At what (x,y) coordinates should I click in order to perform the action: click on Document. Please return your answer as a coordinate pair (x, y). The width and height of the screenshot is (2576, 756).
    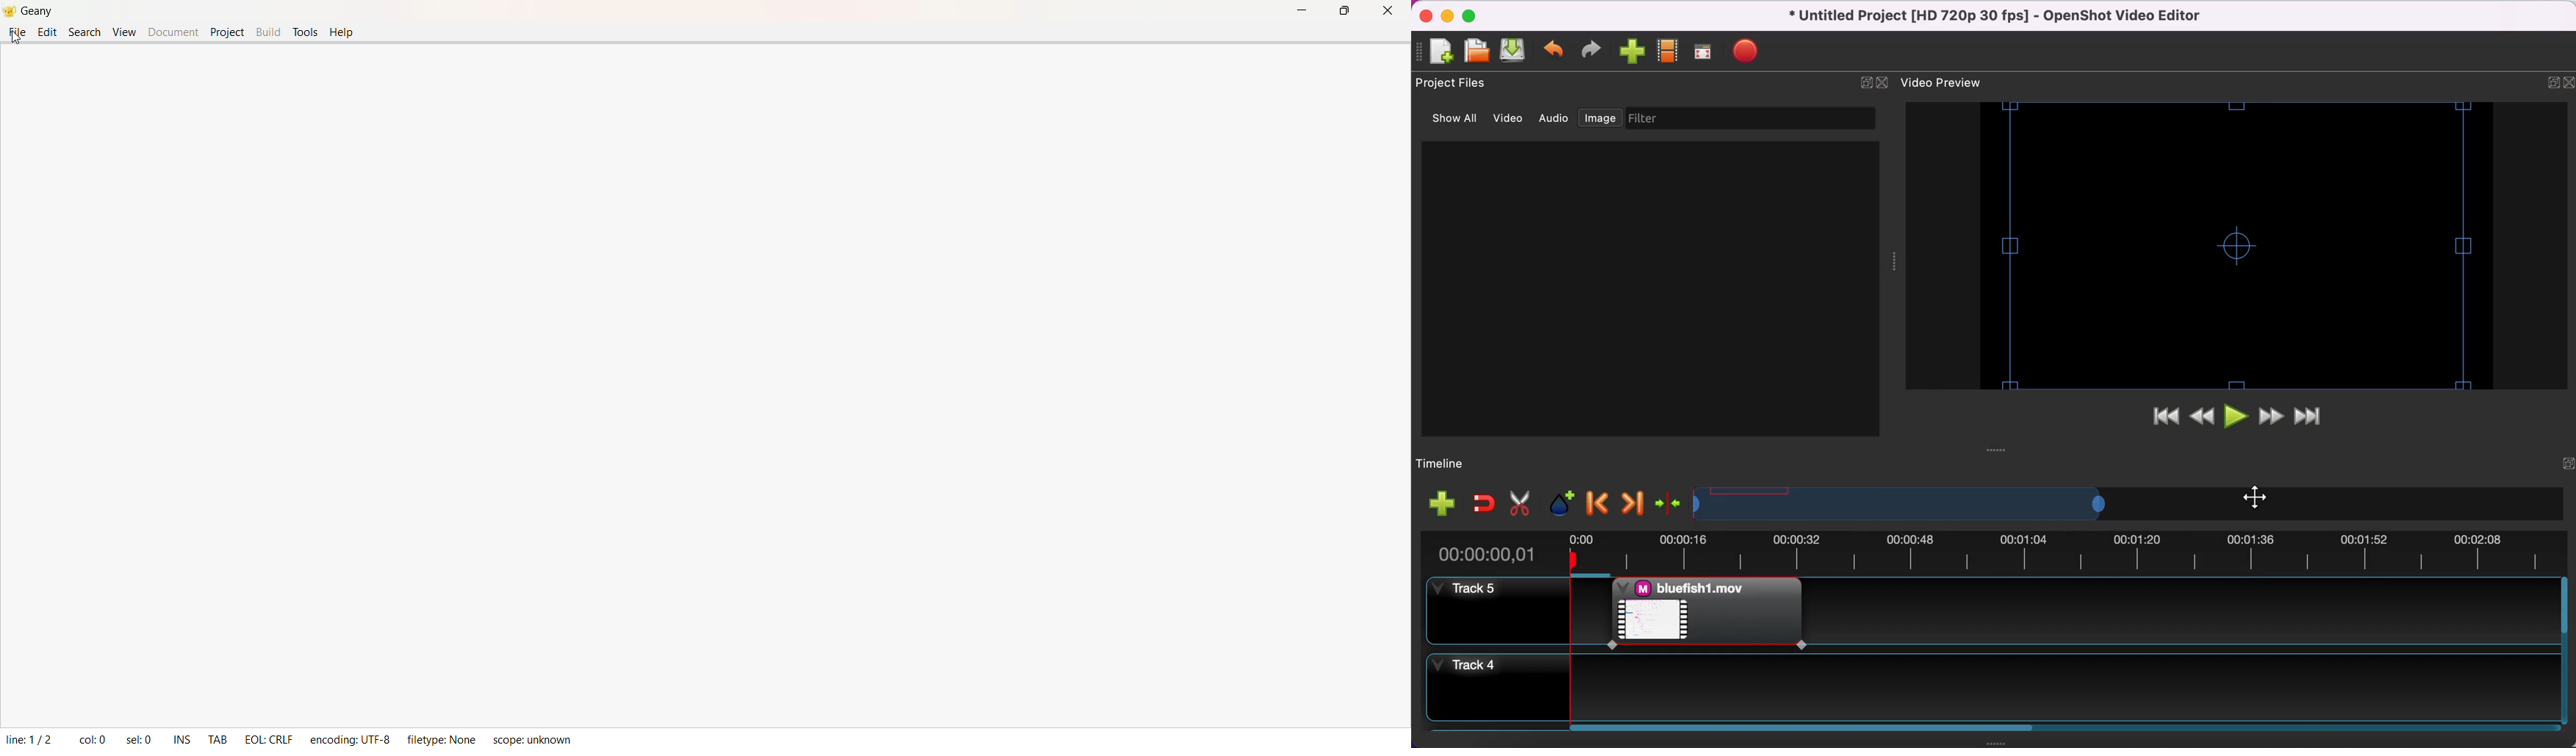
    Looking at the image, I should click on (173, 34).